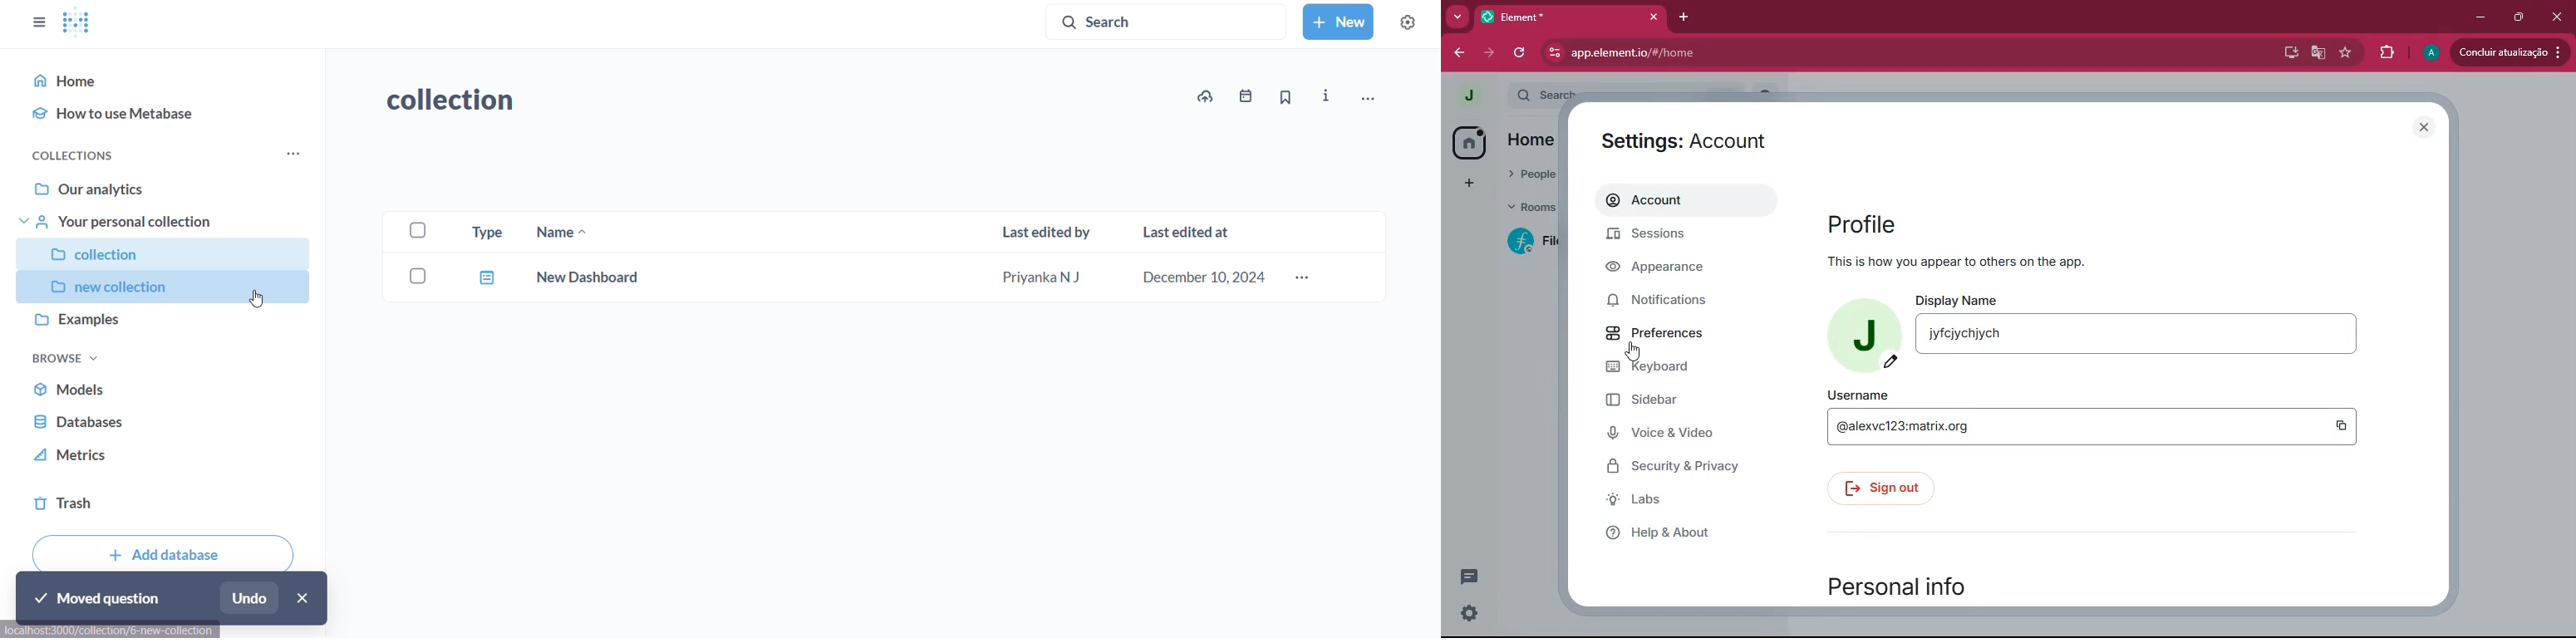 This screenshot has height=644, width=2576. Describe the element at coordinates (1675, 402) in the screenshot. I see `sidebar` at that location.